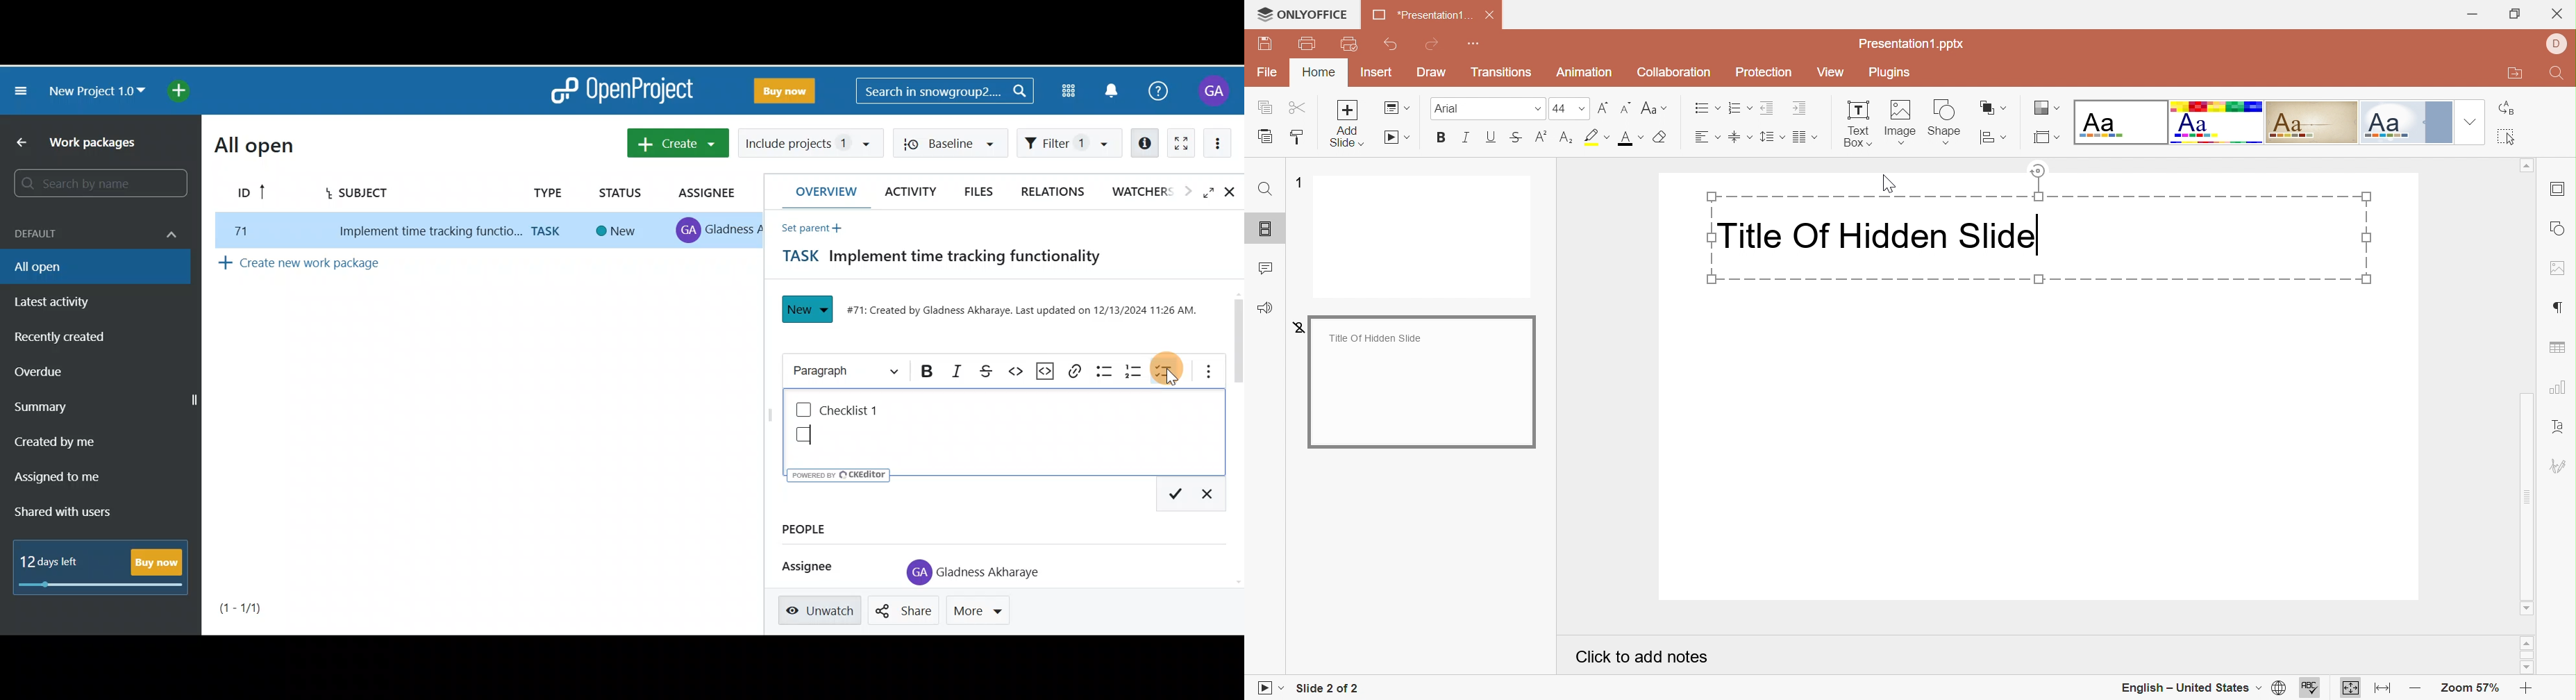 This screenshot has width=2576, height=700. I want to click on Print file, so click(1308, 44).